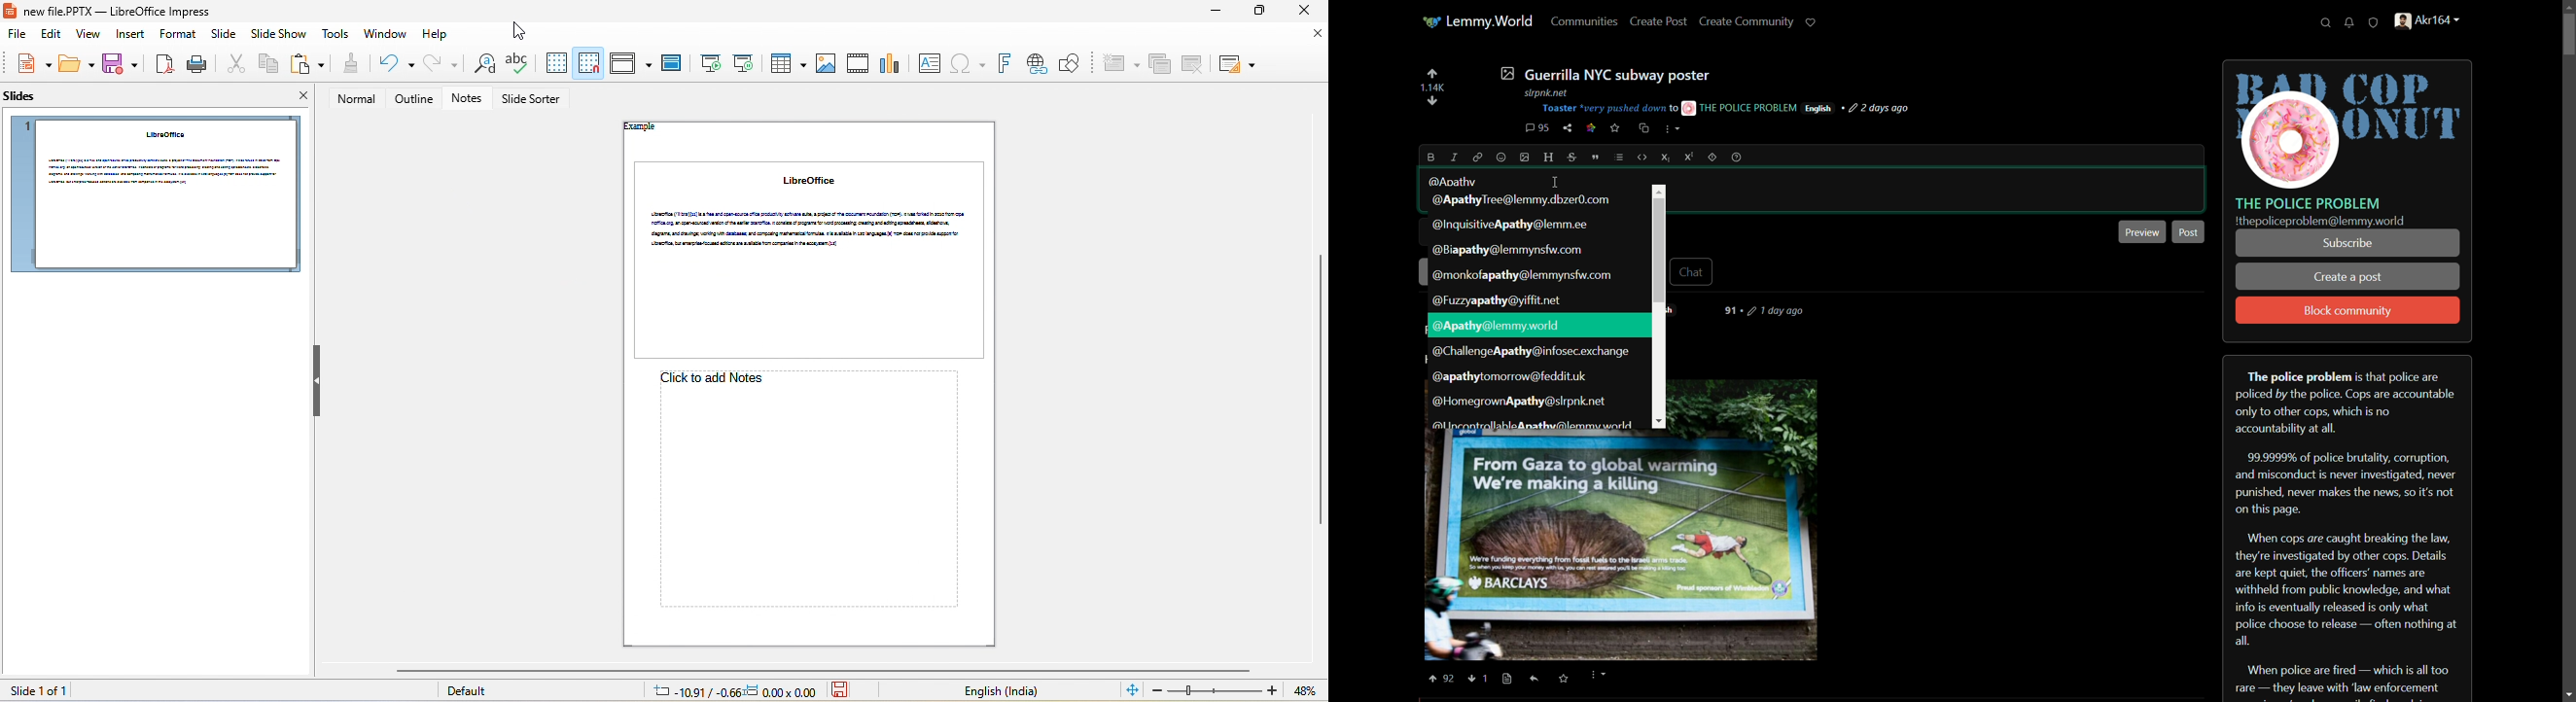  Describe the element at coordinates (113, 11) in the screenshot. I see `new file.PPTX — LibreOffice Impress` at that location.